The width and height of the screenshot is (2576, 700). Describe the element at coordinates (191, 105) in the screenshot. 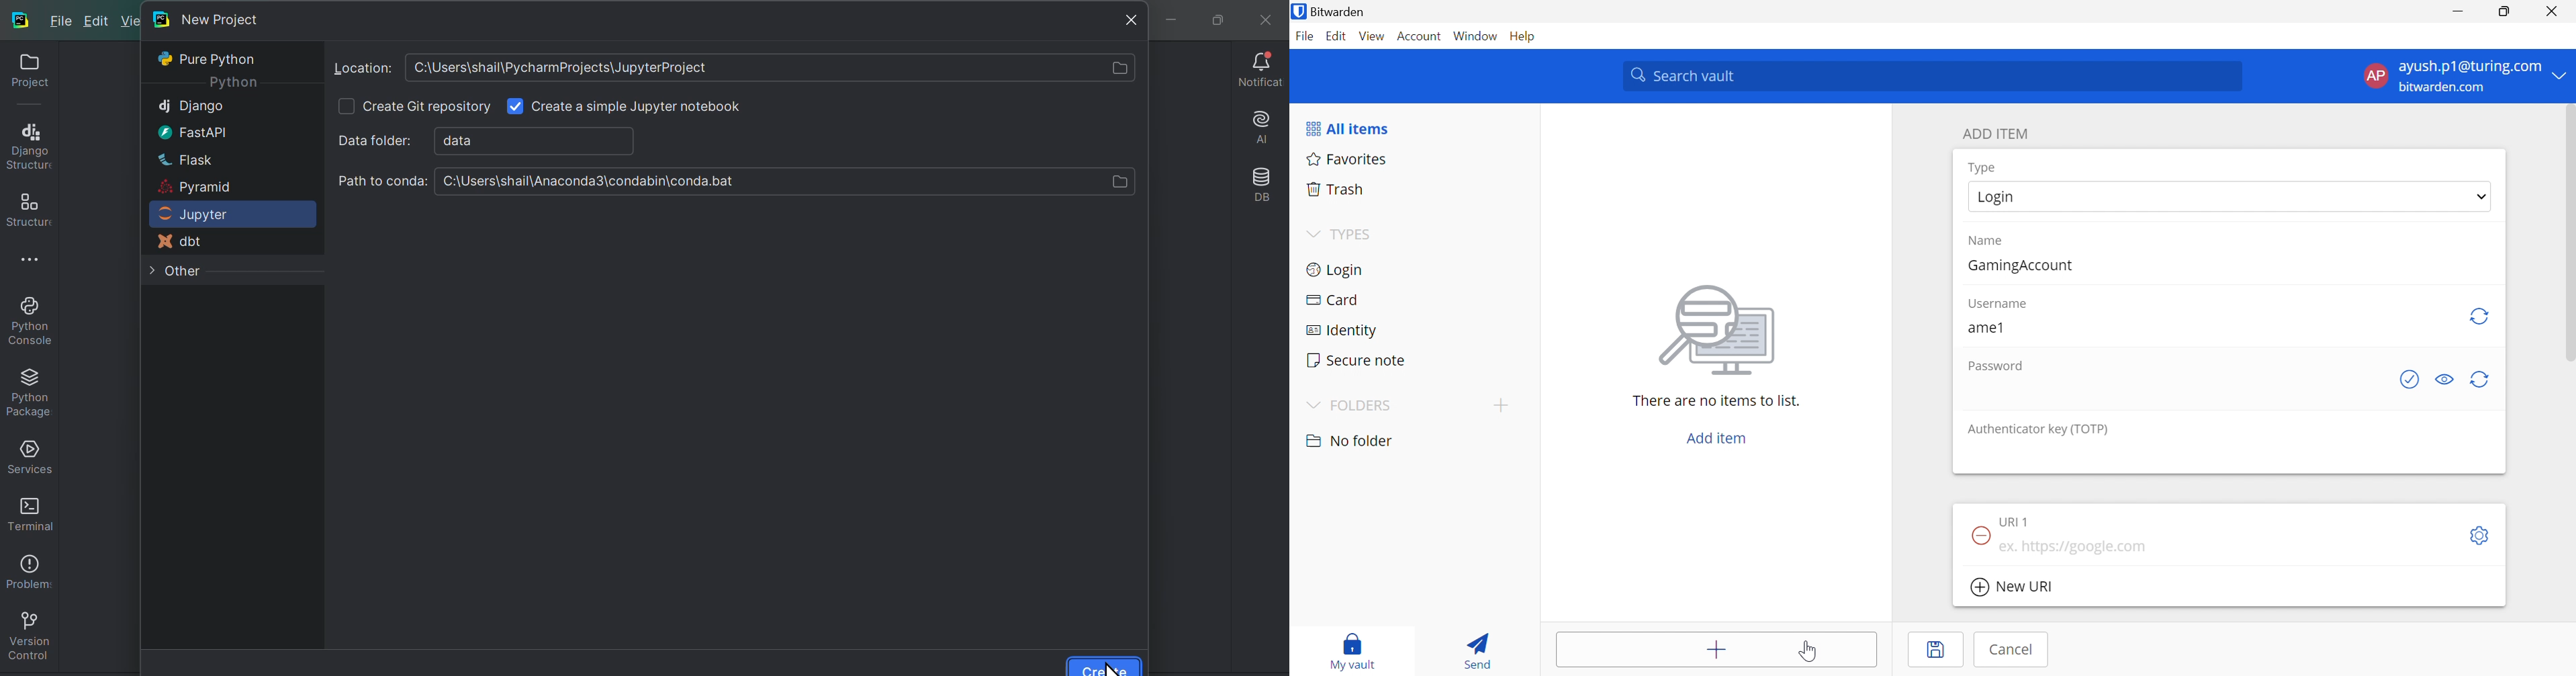

I see `Django` at that location.